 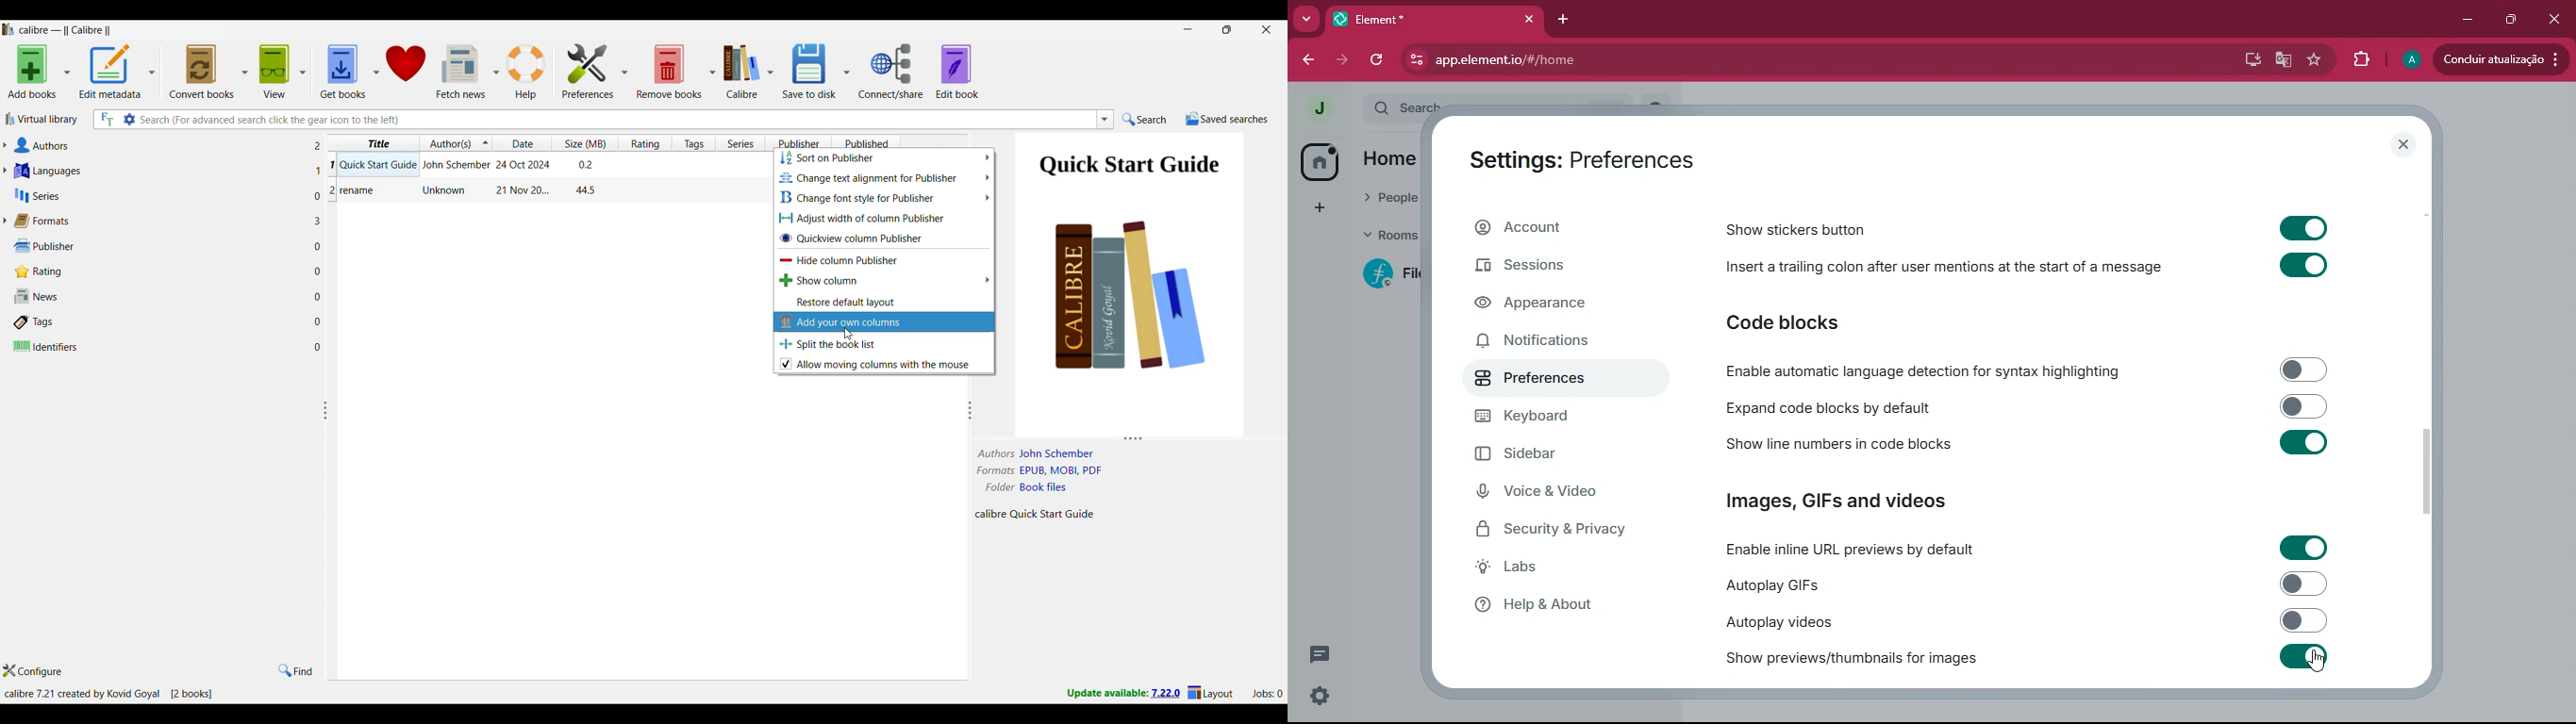 I want to click on desktop, so click(x=2248, y=61).